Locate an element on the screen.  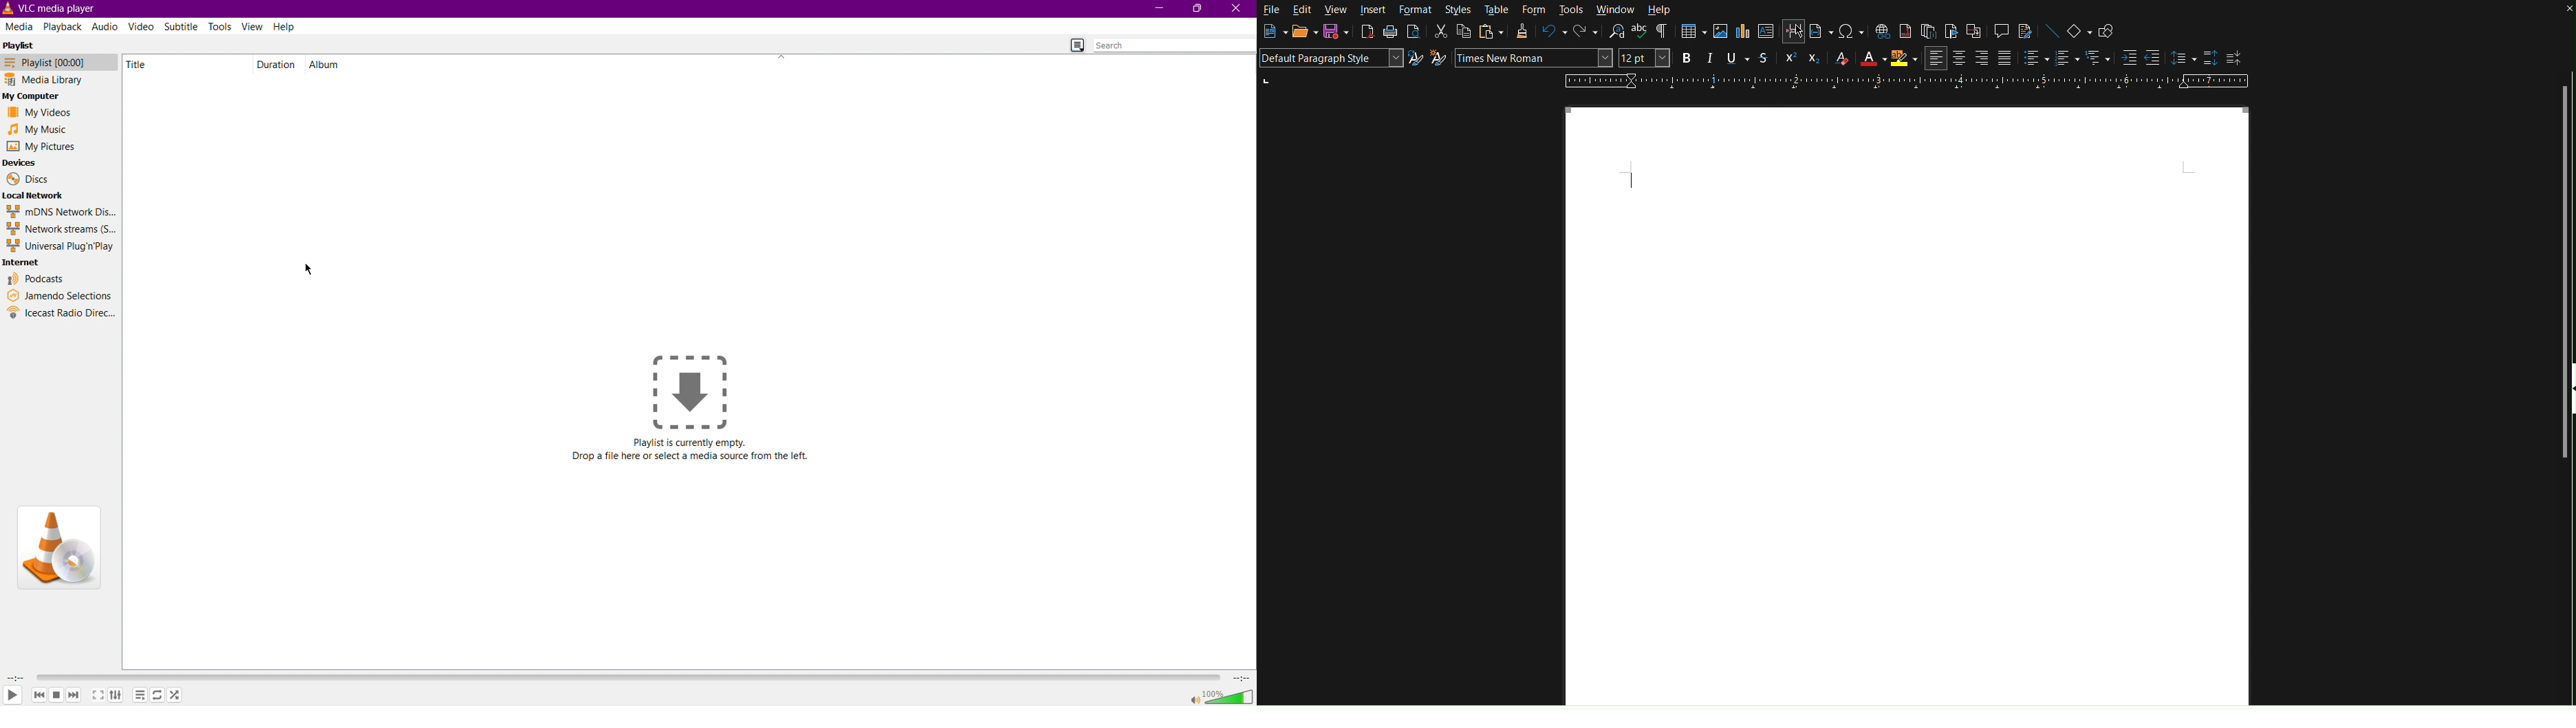
New is located at coordinates (1270, 32).